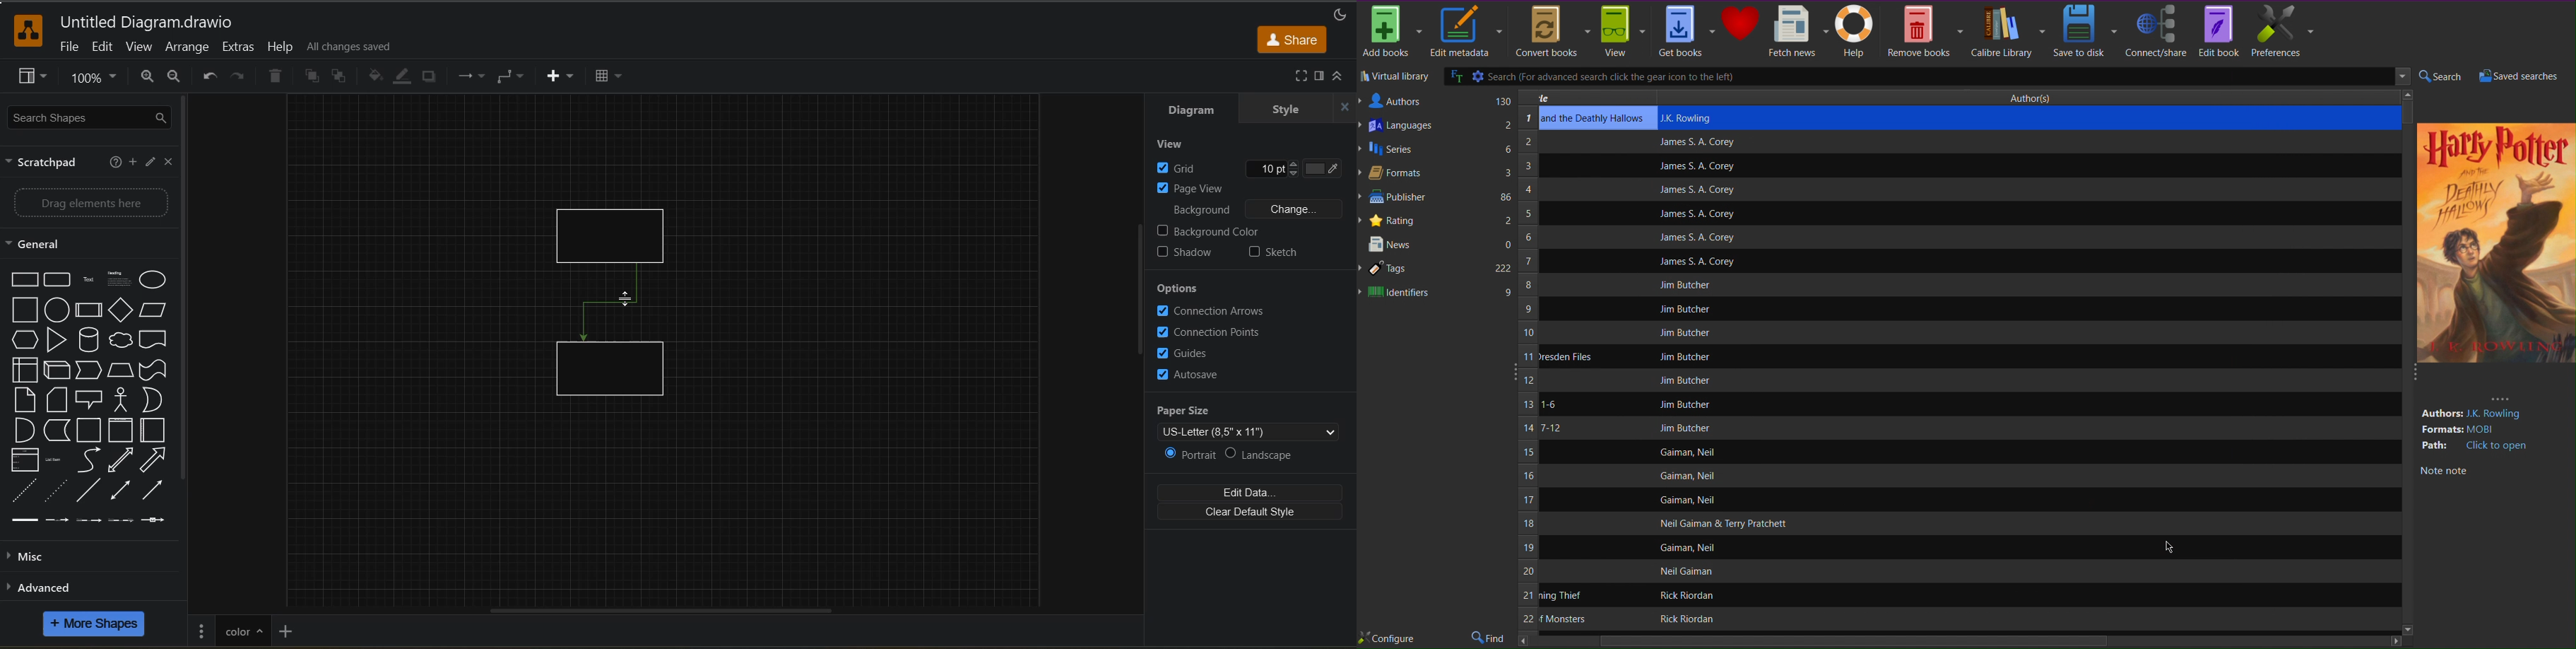 Image resolution: width=2576 pixels, height=672 pixels. What do you see at coordinates (24, 460) in the screenshot?
I see `List` at bounding box center [24, 460].